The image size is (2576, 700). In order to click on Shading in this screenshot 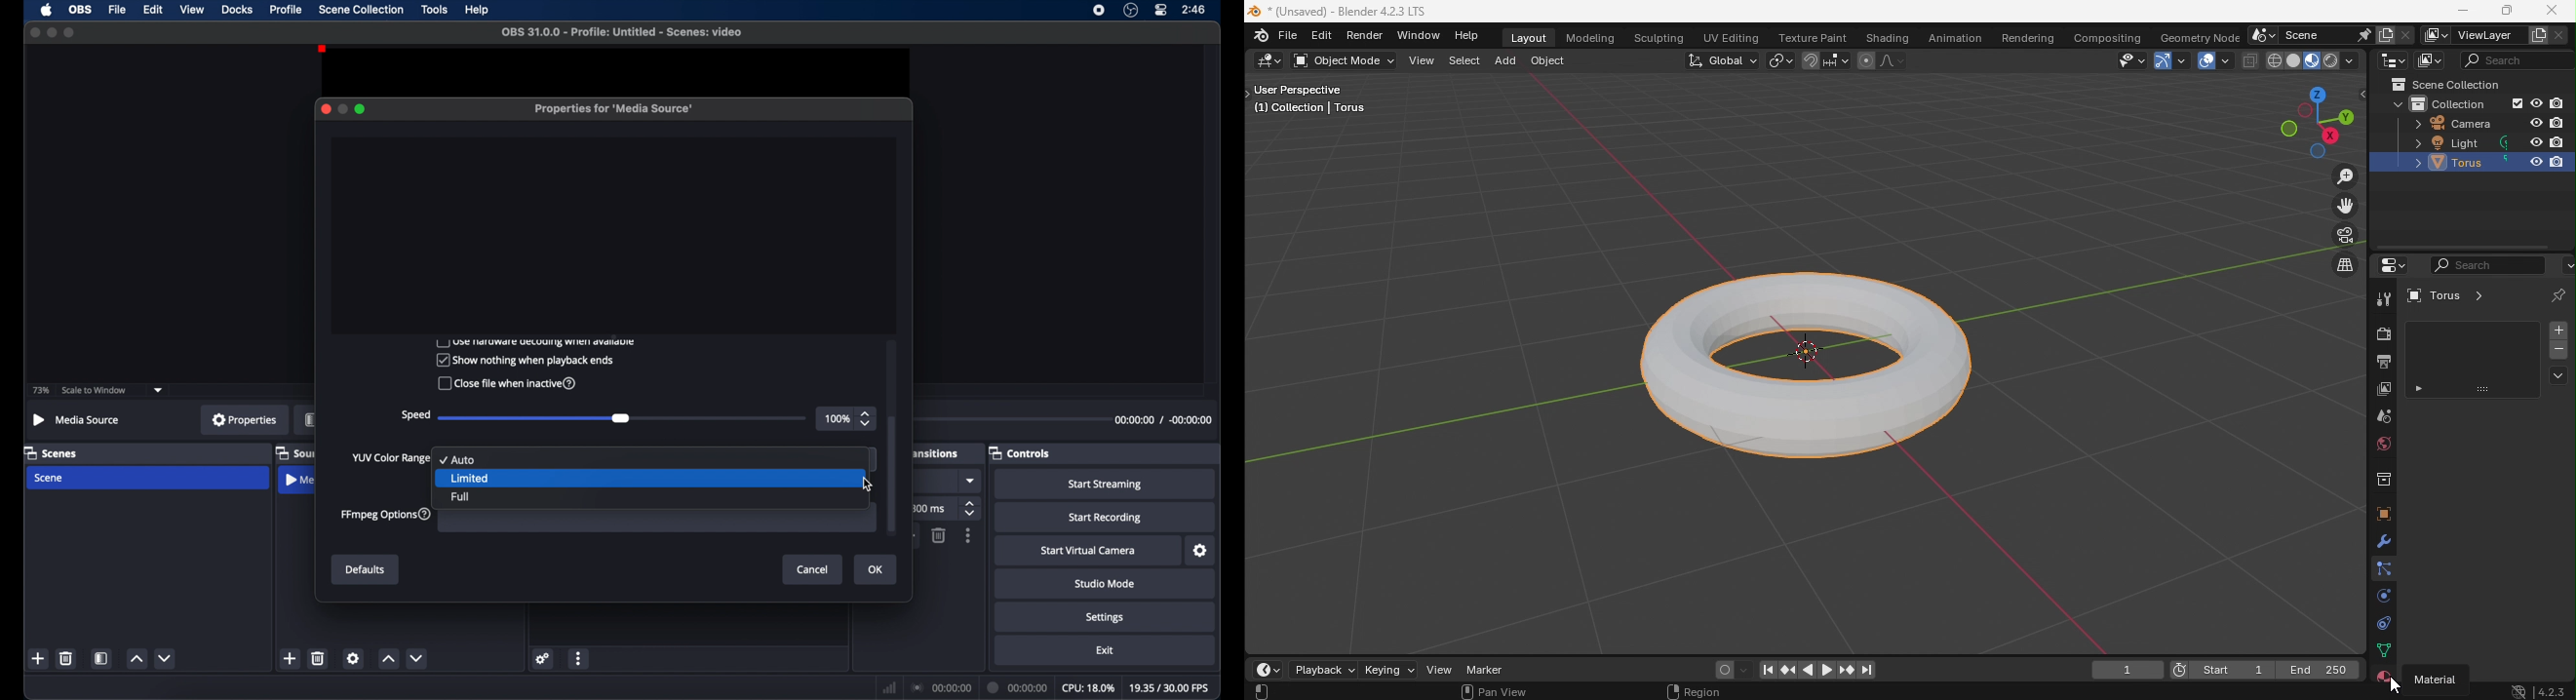, I will do `click(2351, 58)`.